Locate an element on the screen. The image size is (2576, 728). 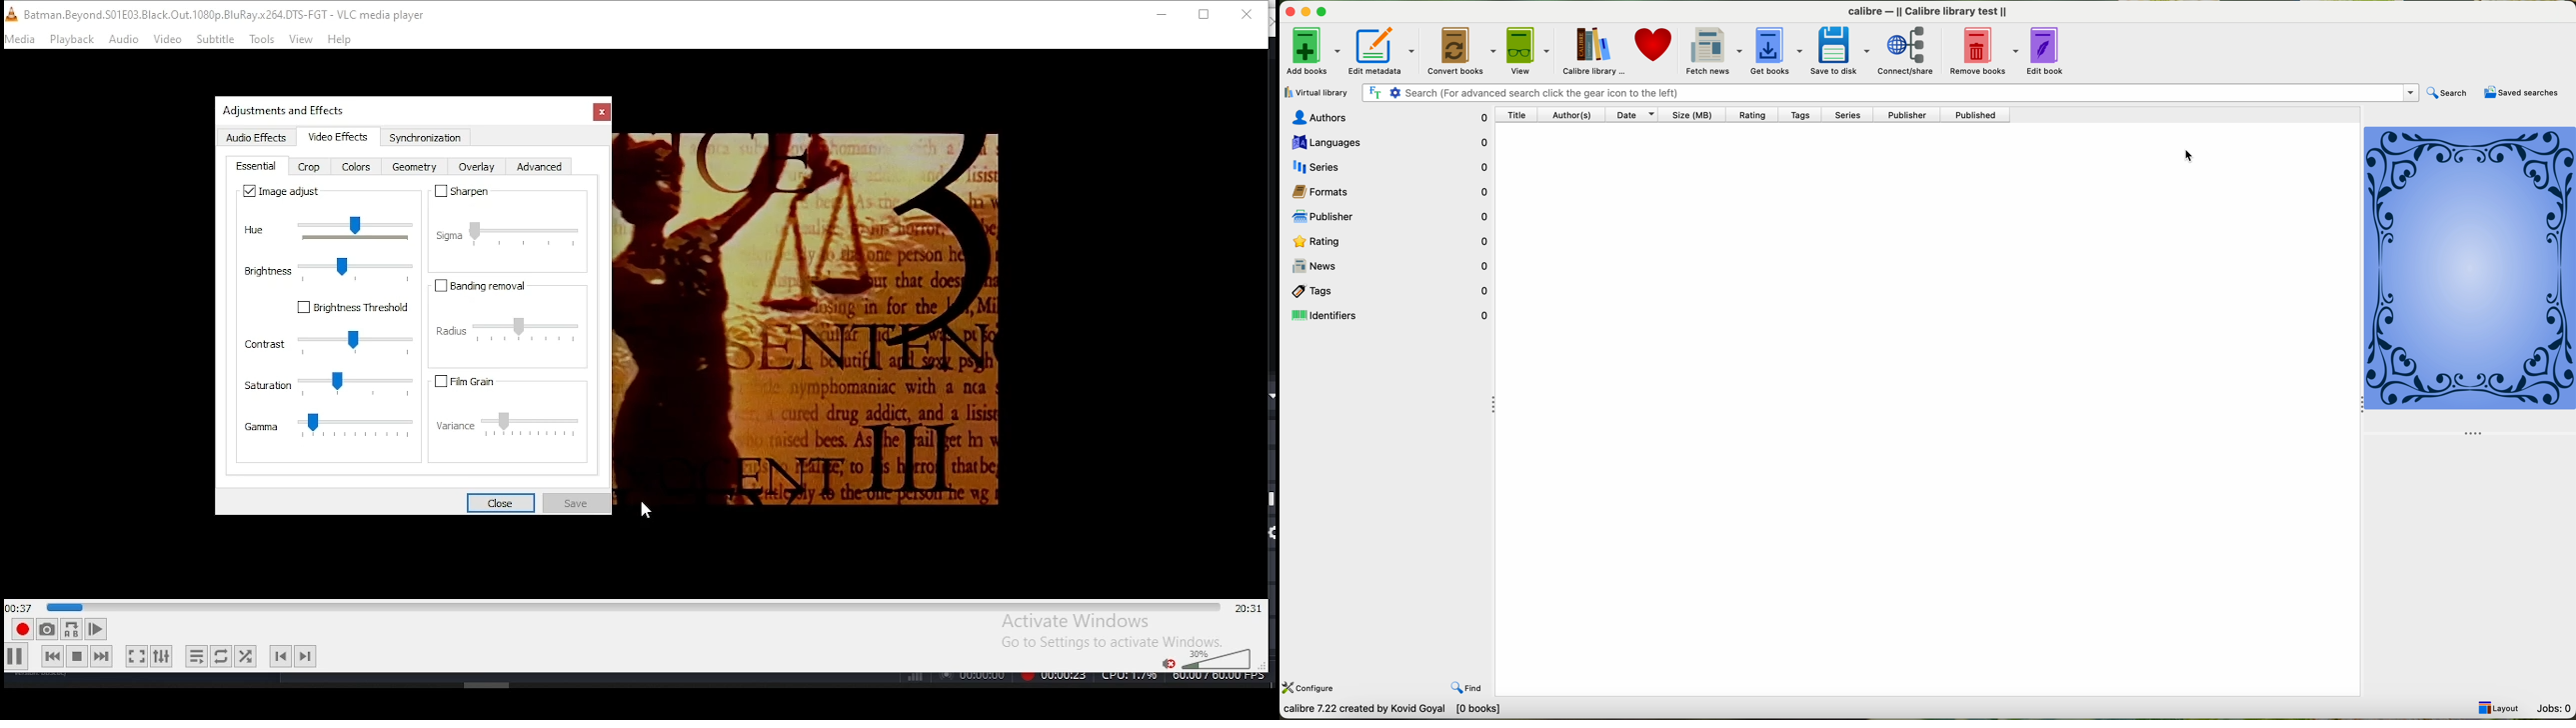
advanced is located at coordinates (540, 170).